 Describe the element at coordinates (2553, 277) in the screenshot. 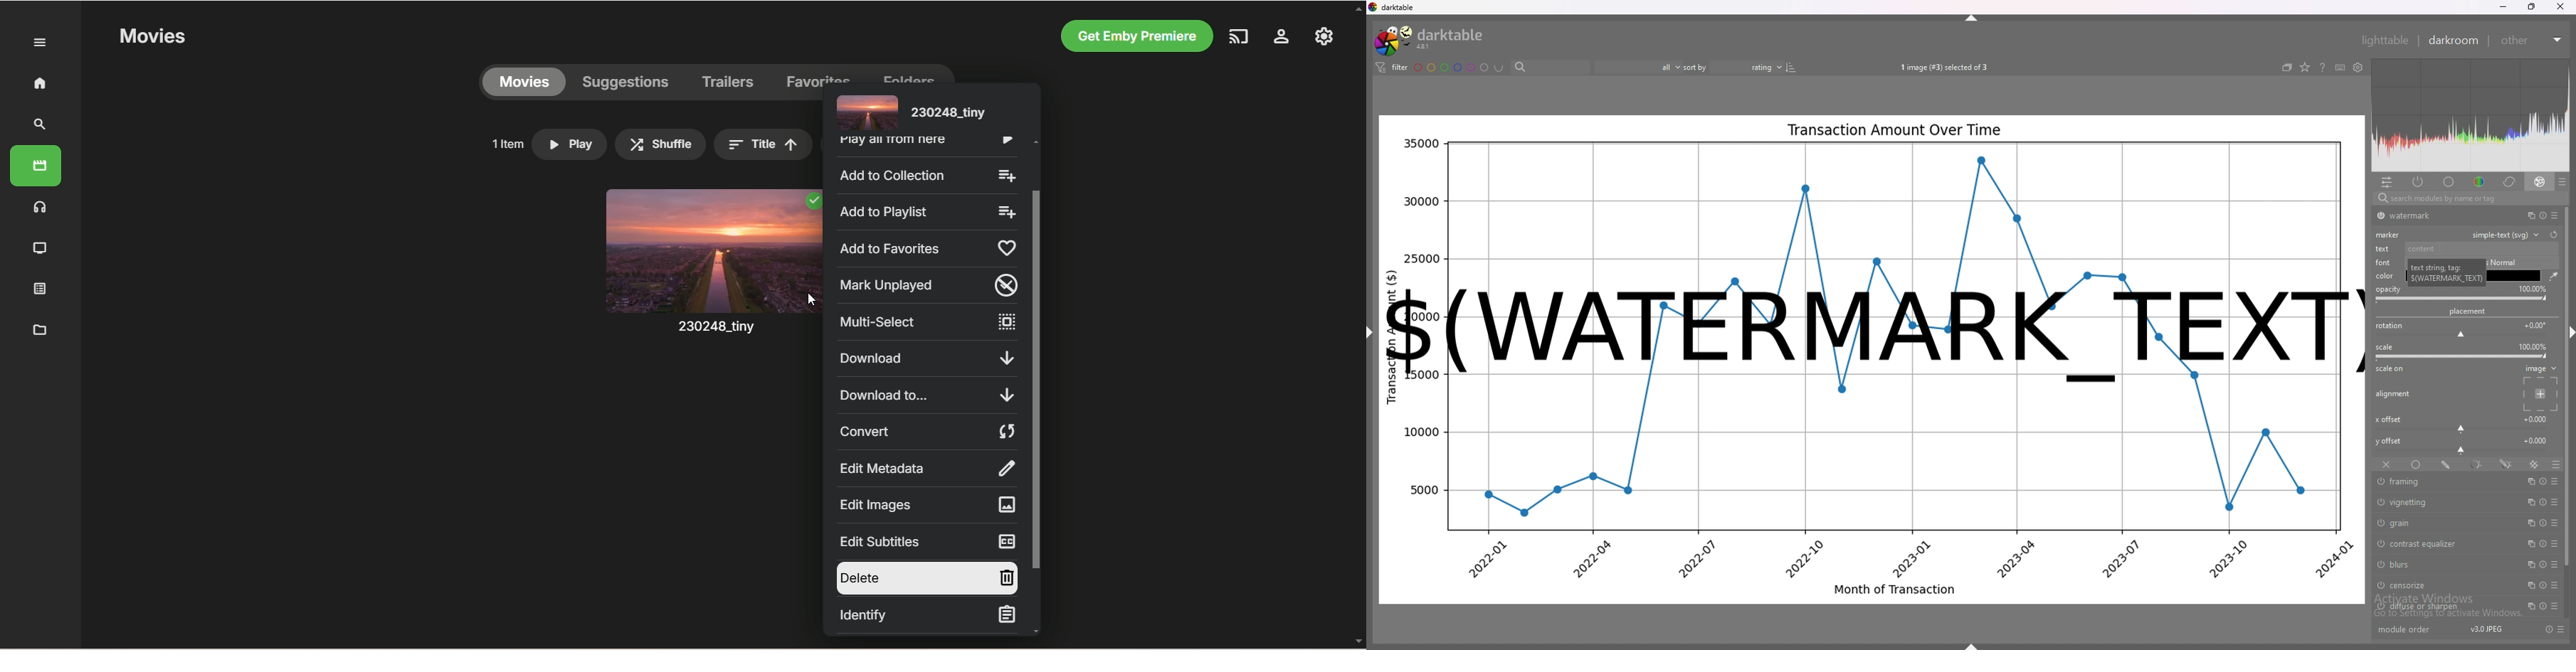

I see `waterdrop` at that location.